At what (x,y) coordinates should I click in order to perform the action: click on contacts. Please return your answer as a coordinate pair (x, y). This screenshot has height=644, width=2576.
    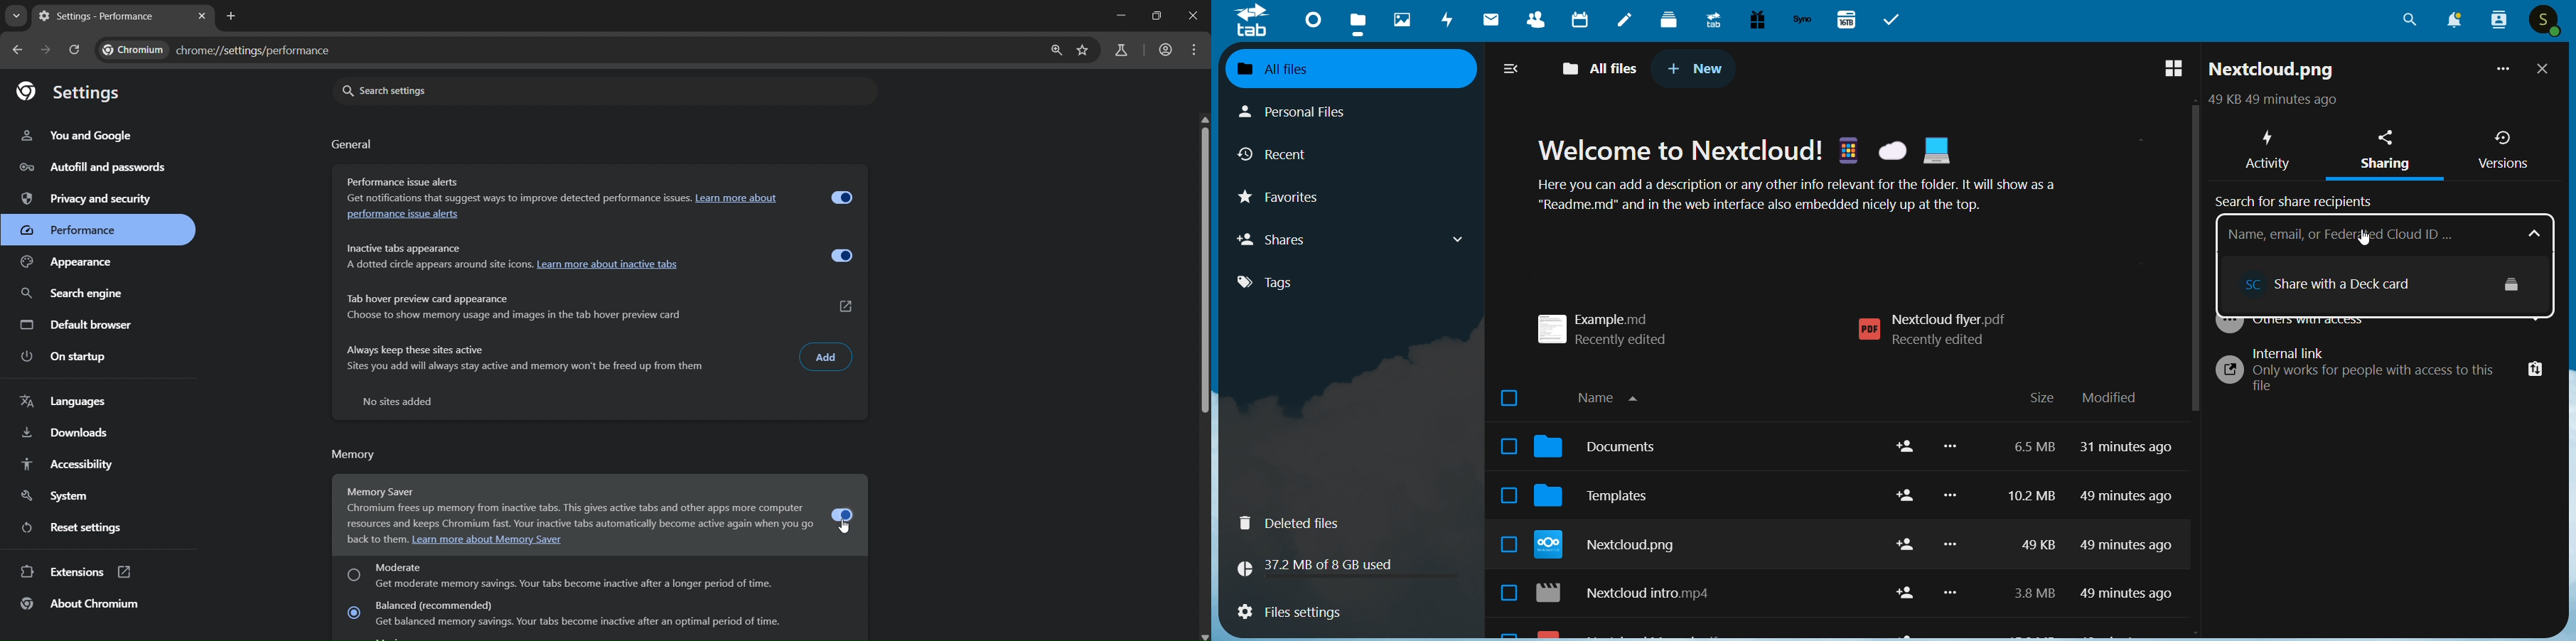
    Looking at the image, I should click on (1528, 21).